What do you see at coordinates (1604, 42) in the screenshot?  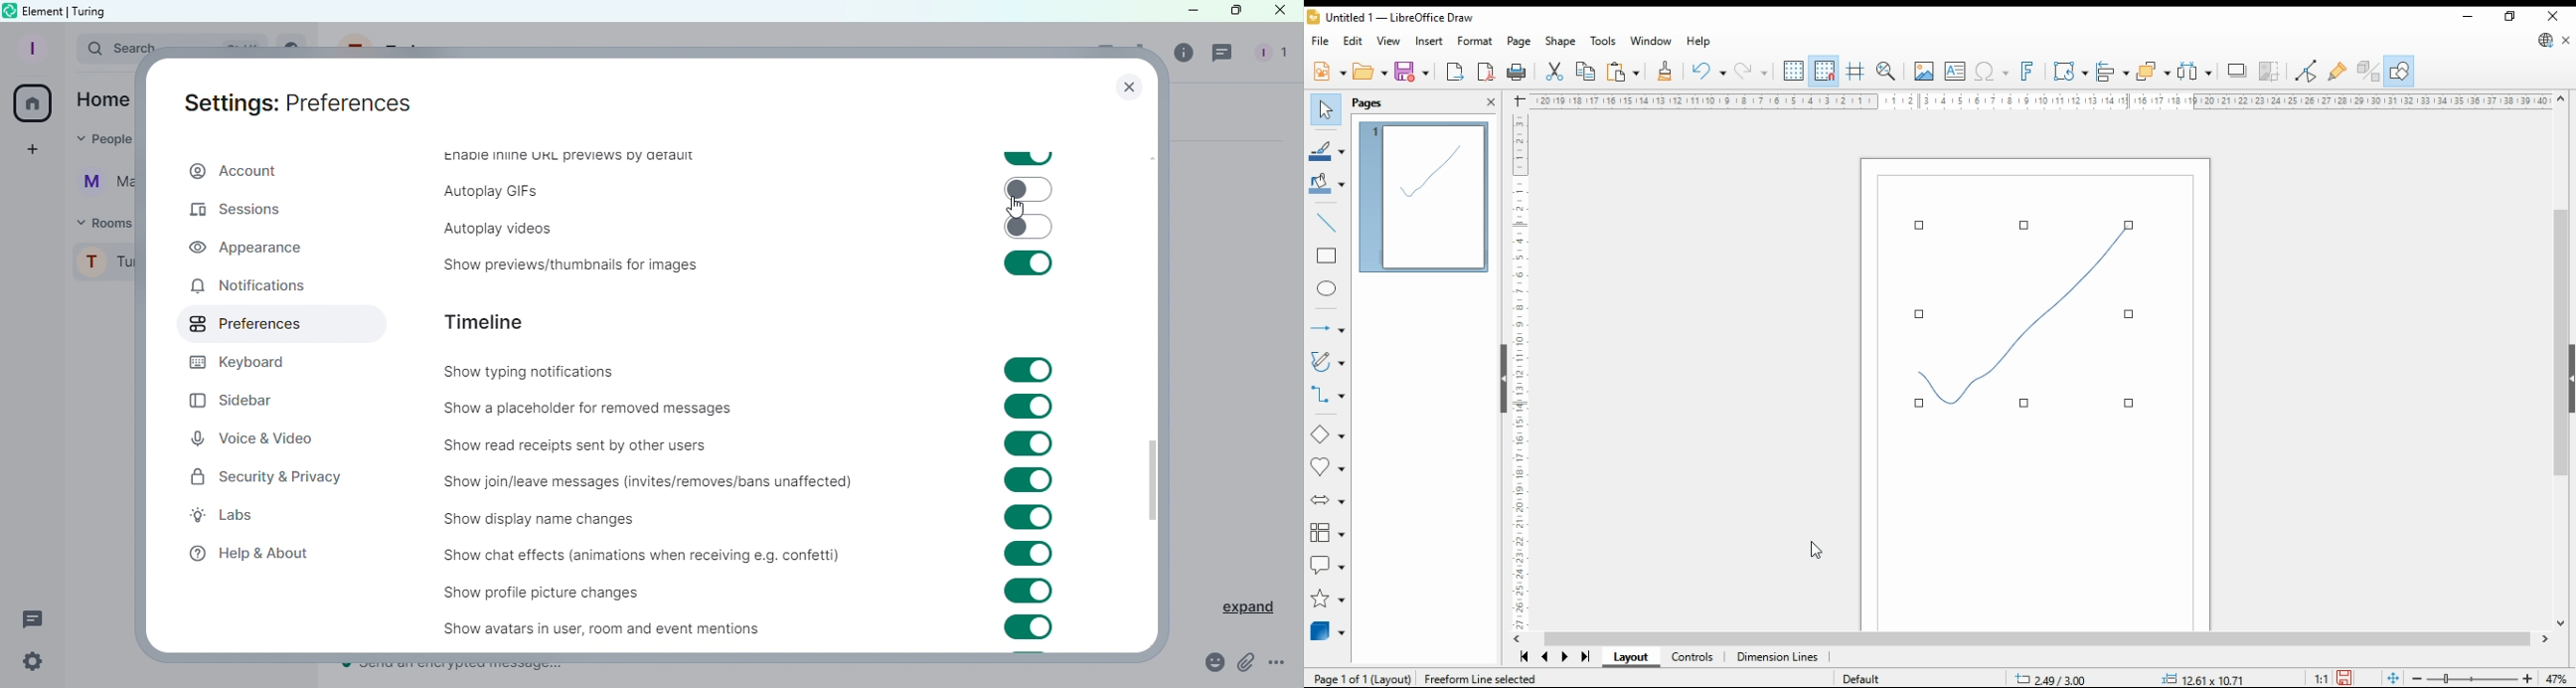 I see `tools` at bounding box center [1604, 42].